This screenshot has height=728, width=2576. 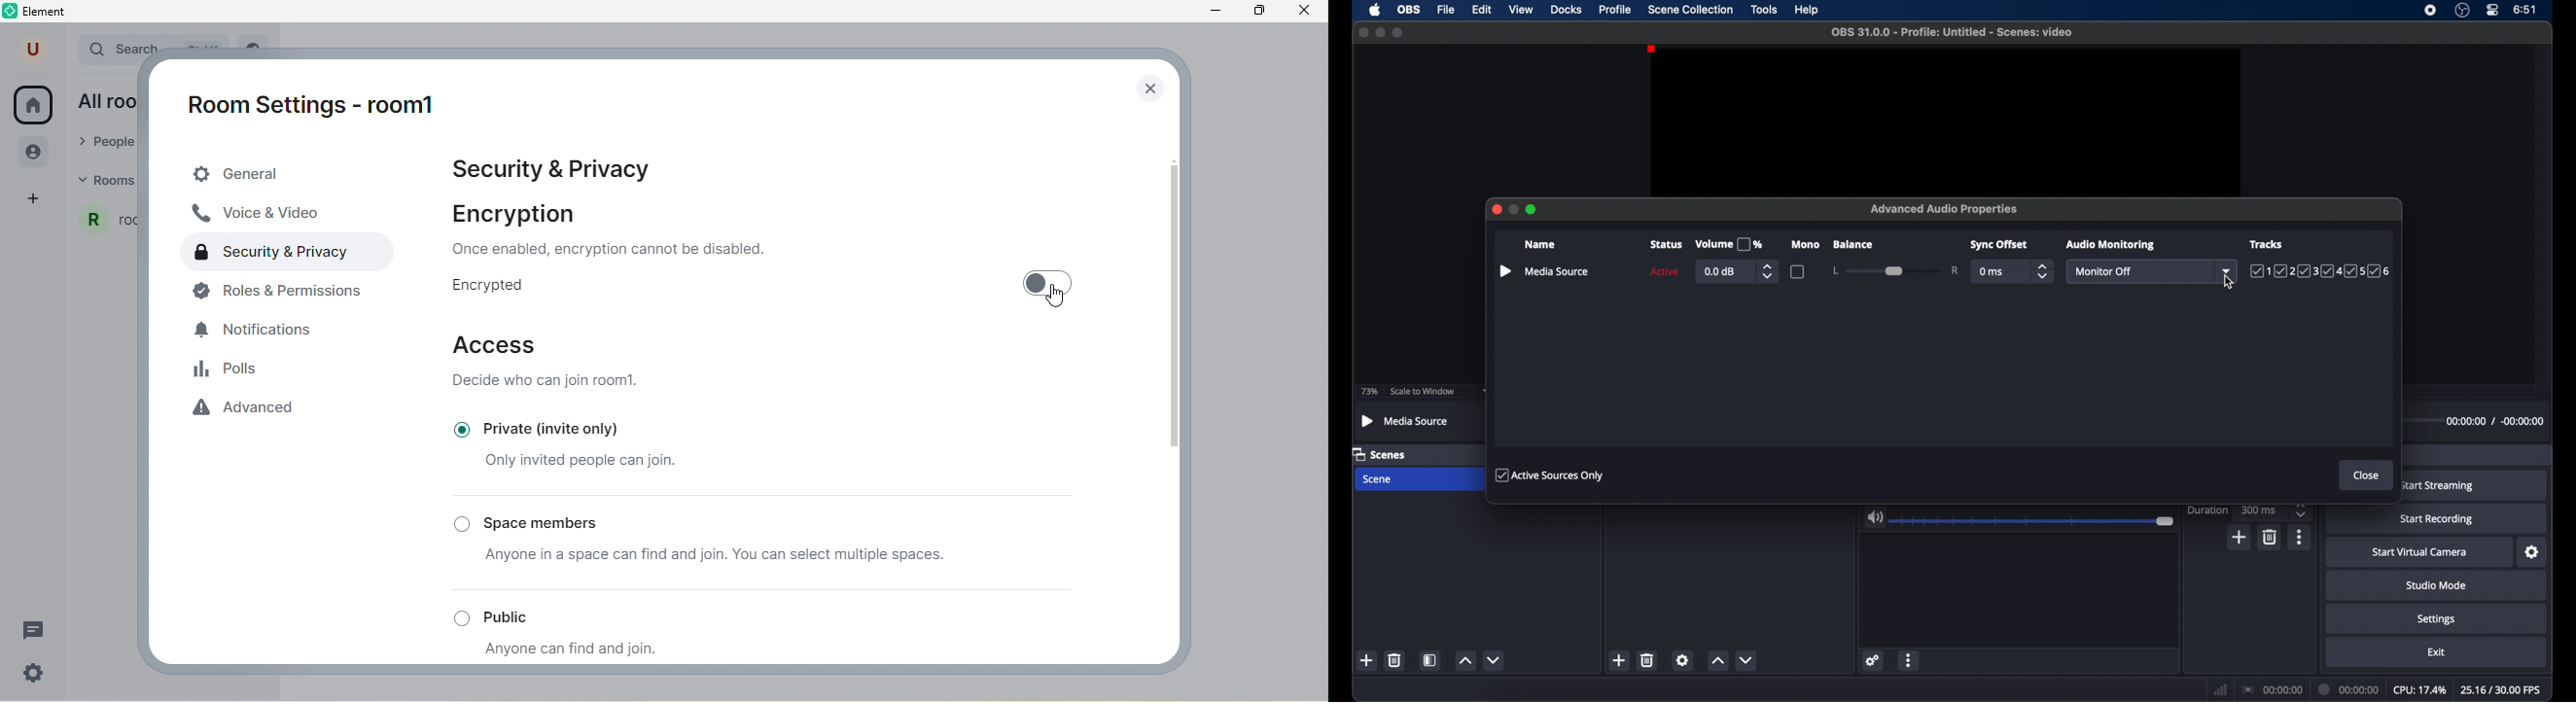 I want to click on mono, so click(x=1805, y=244).